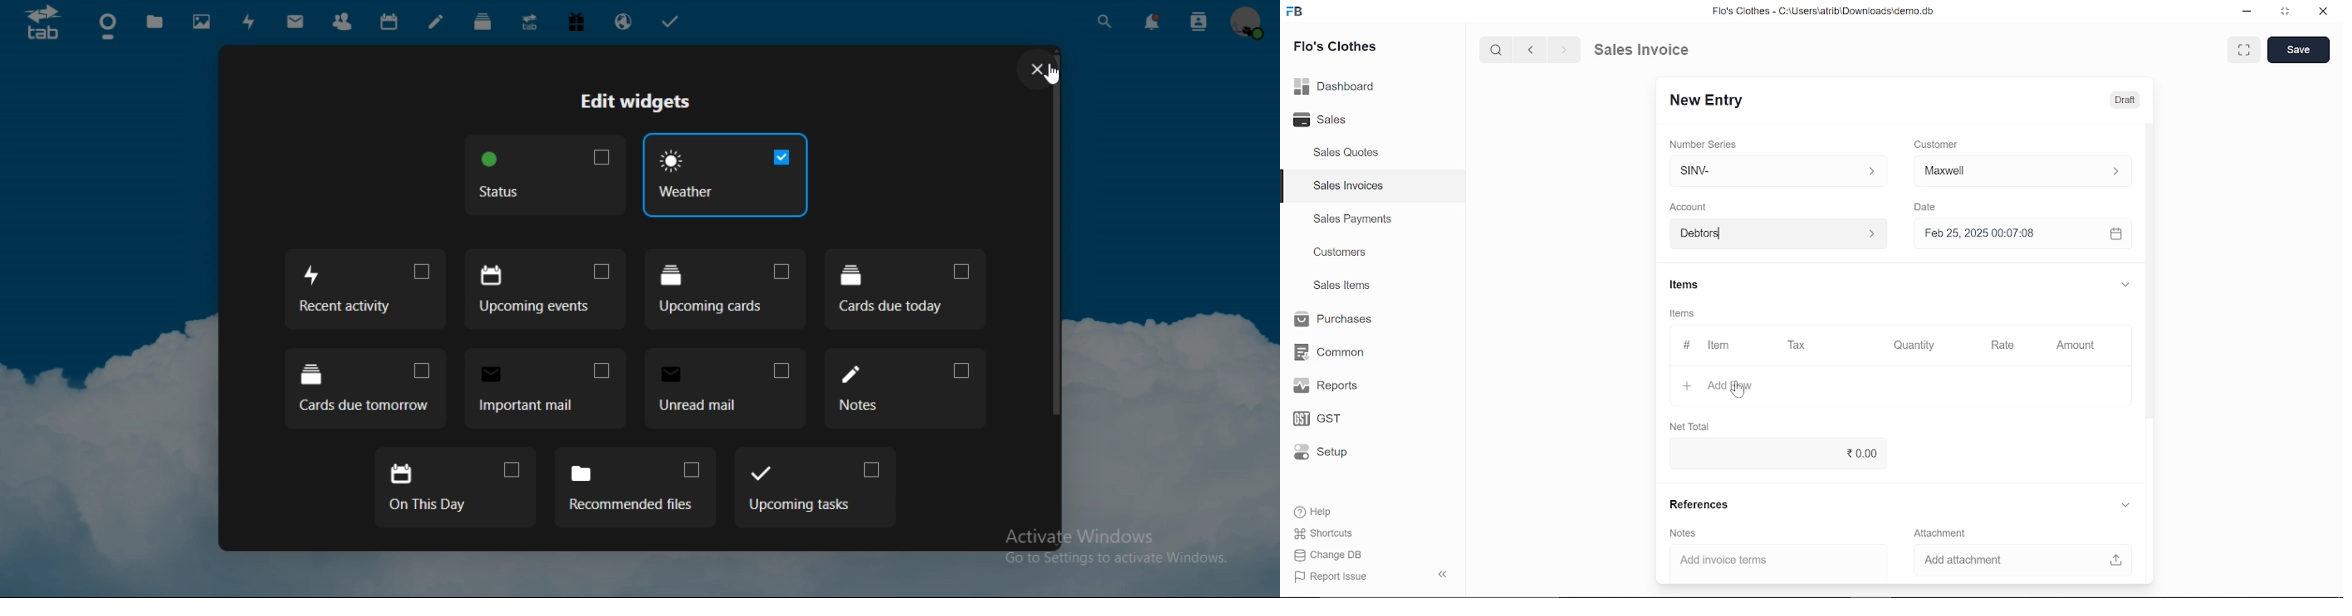 This screenshot has width=2352, height=616. I want to click on Flo's Clothes - G:AUserslatribiDownloadsidemo.do, so click(1821, 11).